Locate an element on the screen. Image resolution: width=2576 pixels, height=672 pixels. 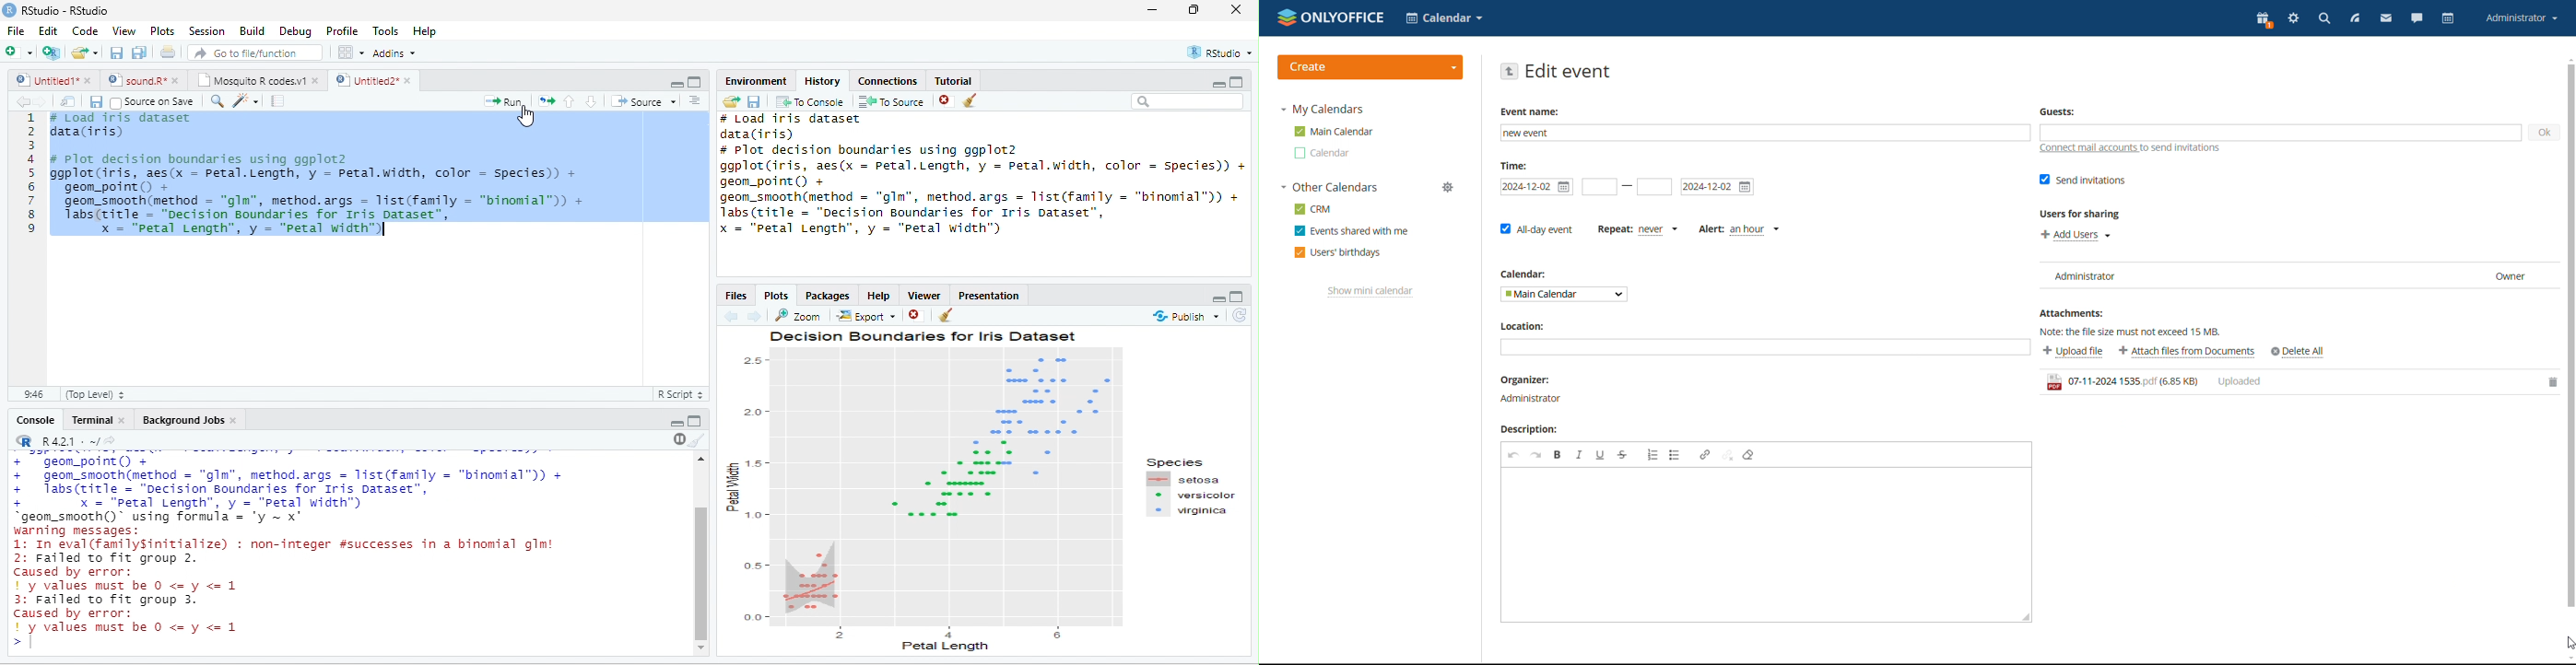
# Plot decision boundaries using ggplot2
ggplot(iris, aes(x = petal.Length, y = petal.width, color = Species) +
geom_point() + is located at coordinates (982, 166).